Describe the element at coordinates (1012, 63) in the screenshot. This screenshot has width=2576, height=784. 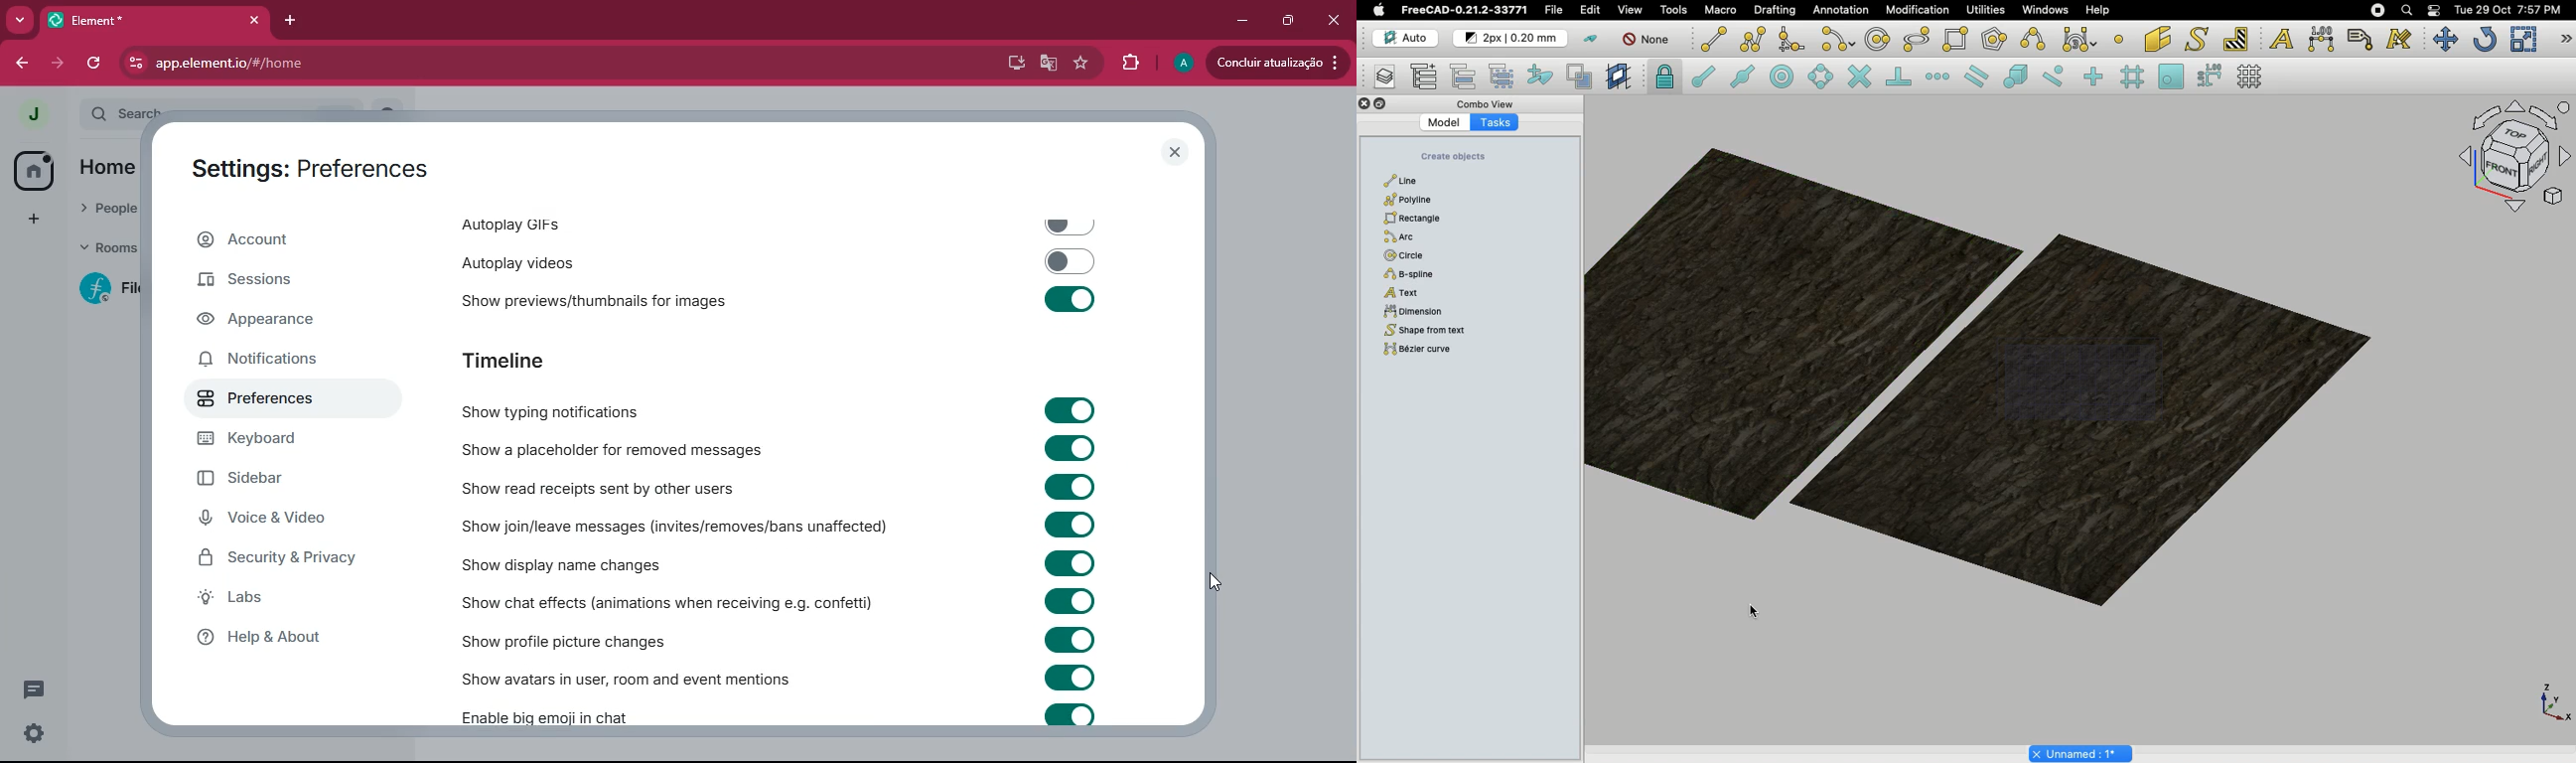
I see `desktop` at that location.